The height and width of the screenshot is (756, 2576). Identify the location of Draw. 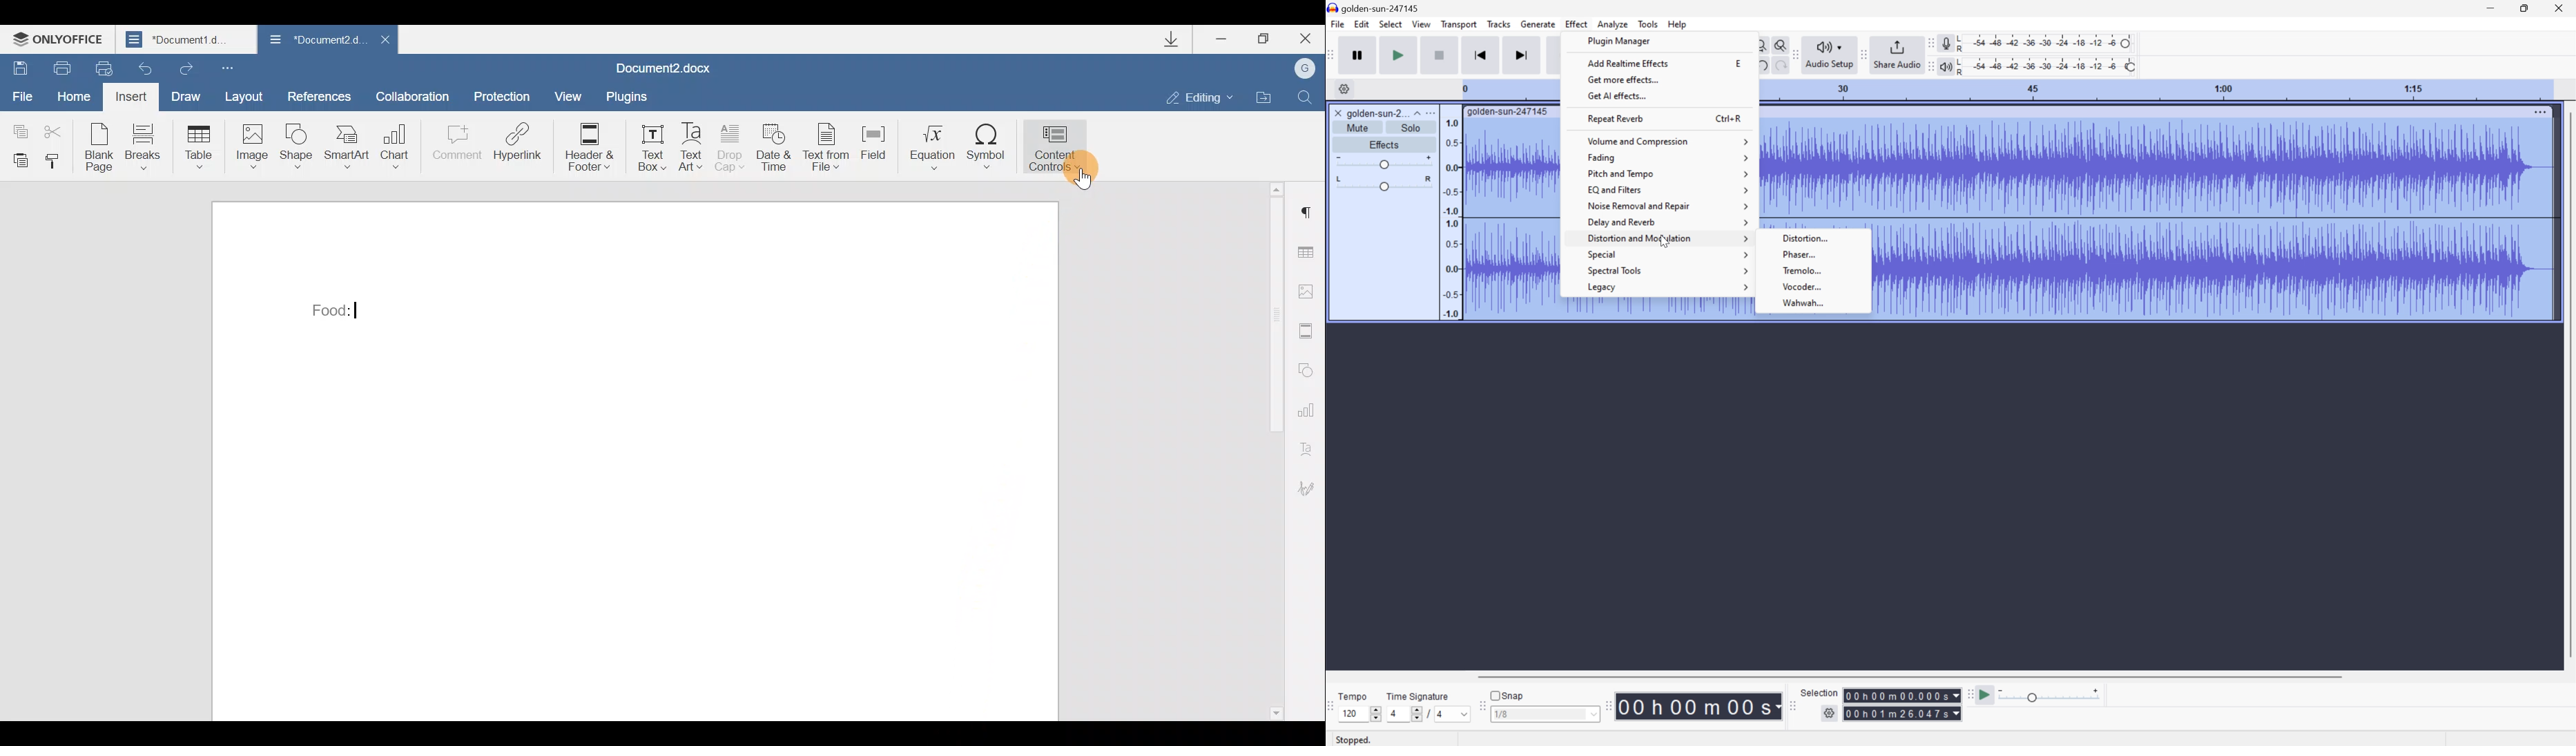
(184, 95).